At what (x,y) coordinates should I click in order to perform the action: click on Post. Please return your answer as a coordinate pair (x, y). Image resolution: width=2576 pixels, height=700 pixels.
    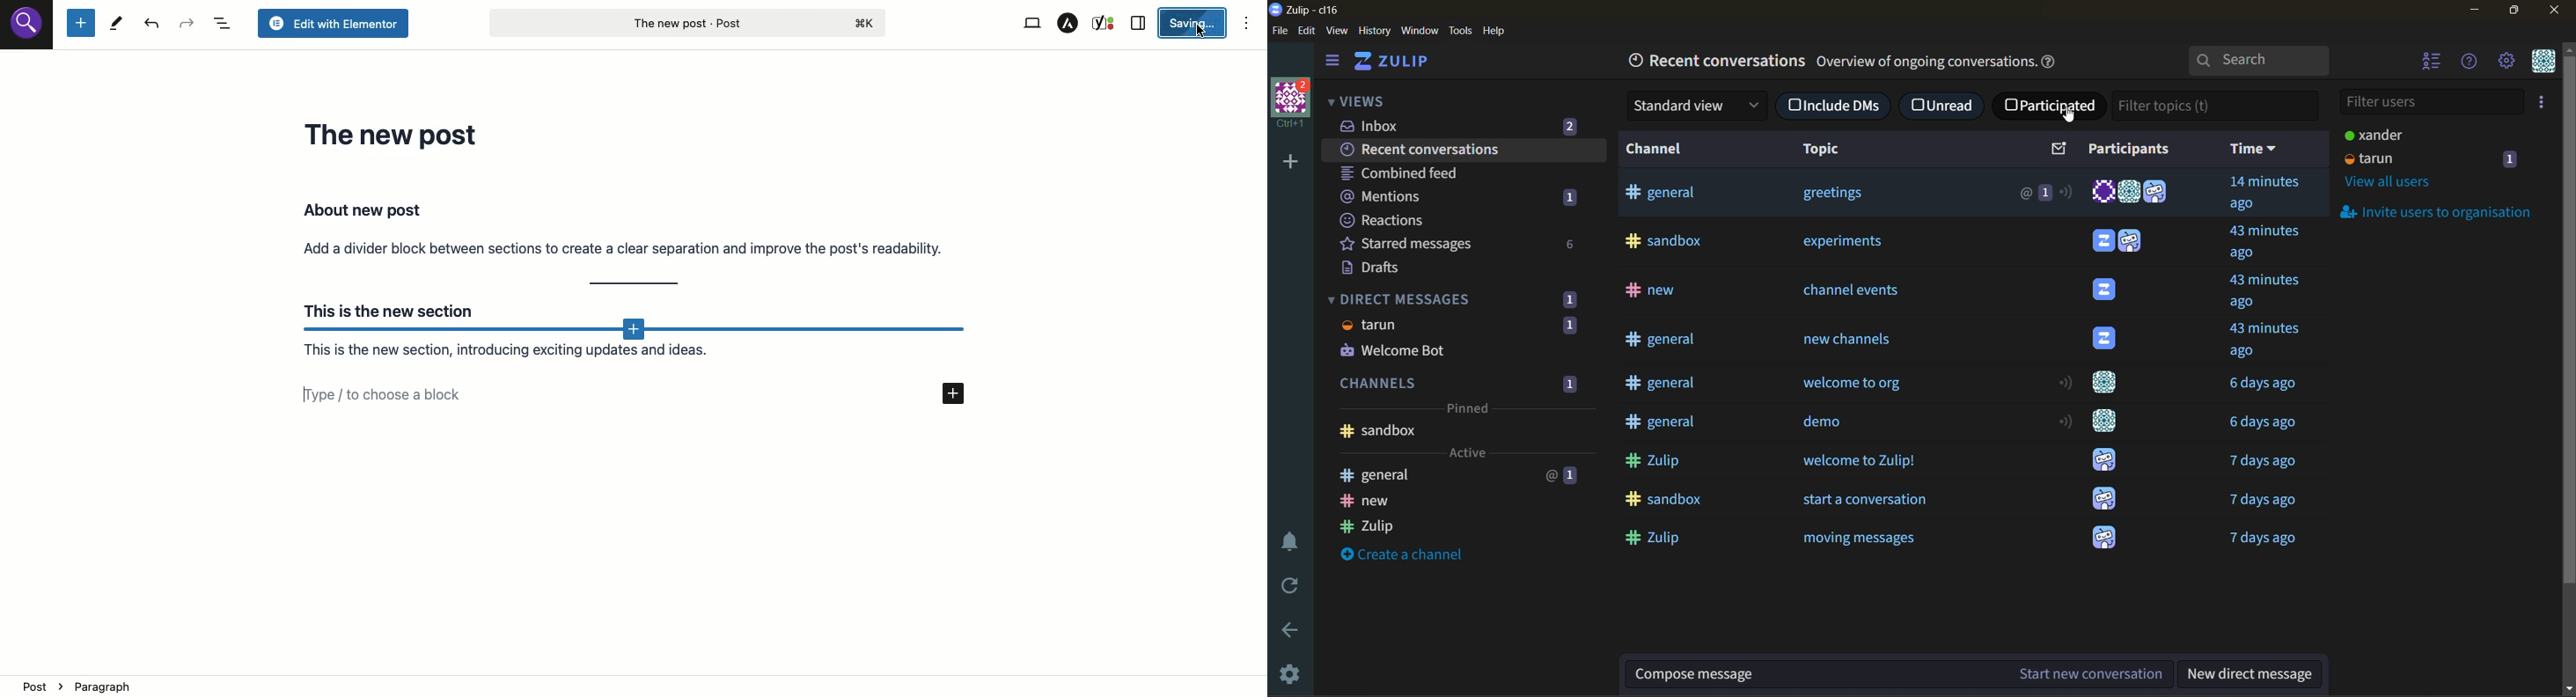
    Looking at the image, I should click on (686, 22).